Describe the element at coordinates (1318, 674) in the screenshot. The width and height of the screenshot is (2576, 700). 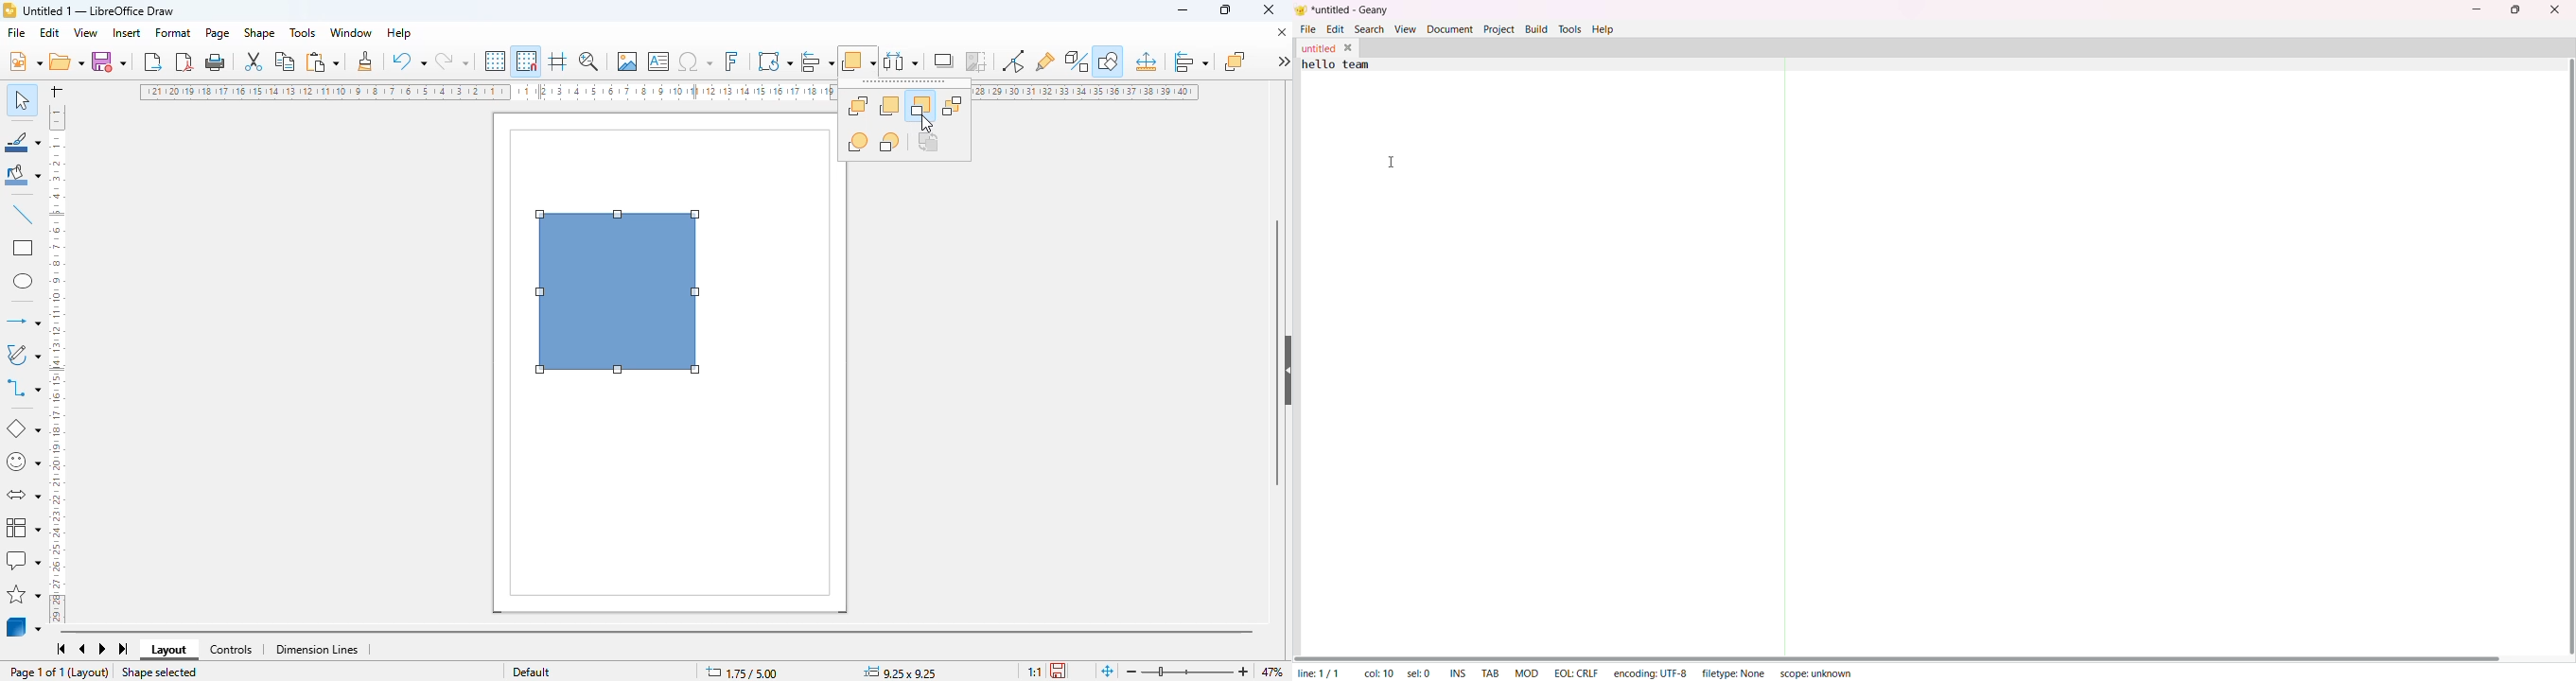
I see `line: 1/1` at that location.